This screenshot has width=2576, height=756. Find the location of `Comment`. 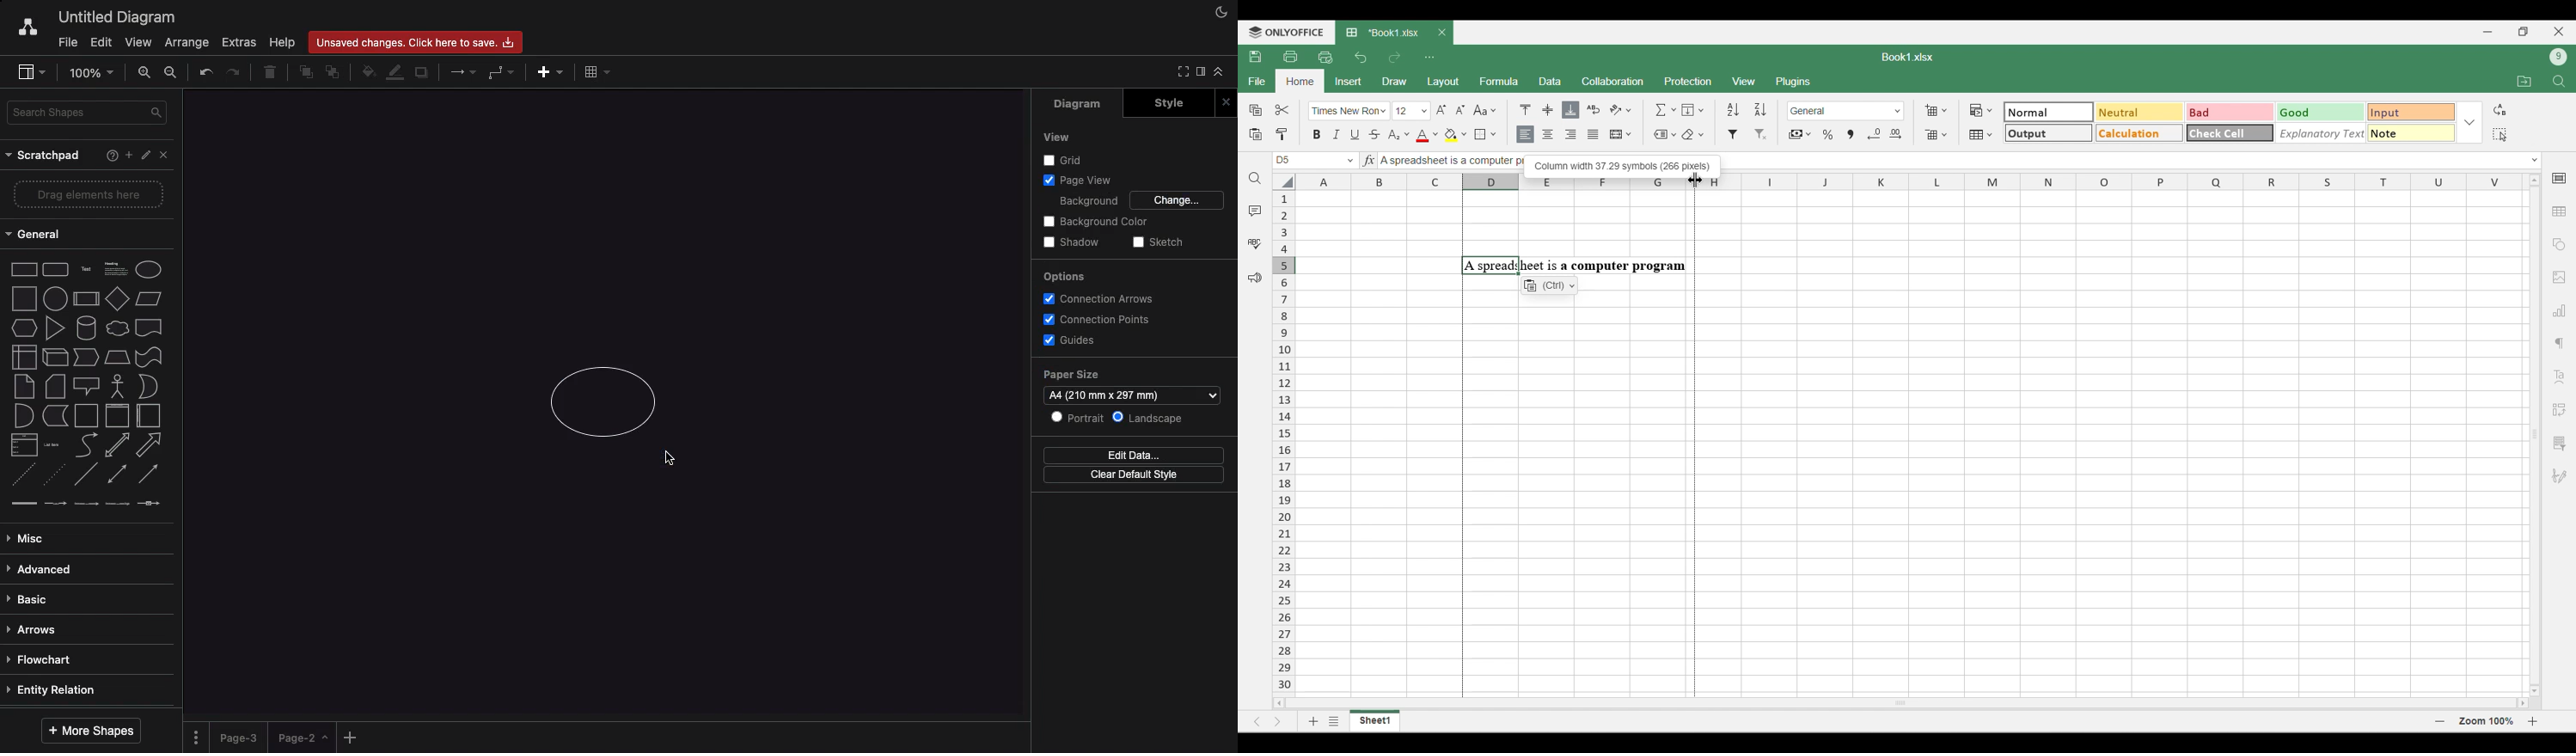

Comment is located at coordinates (1255, 211).